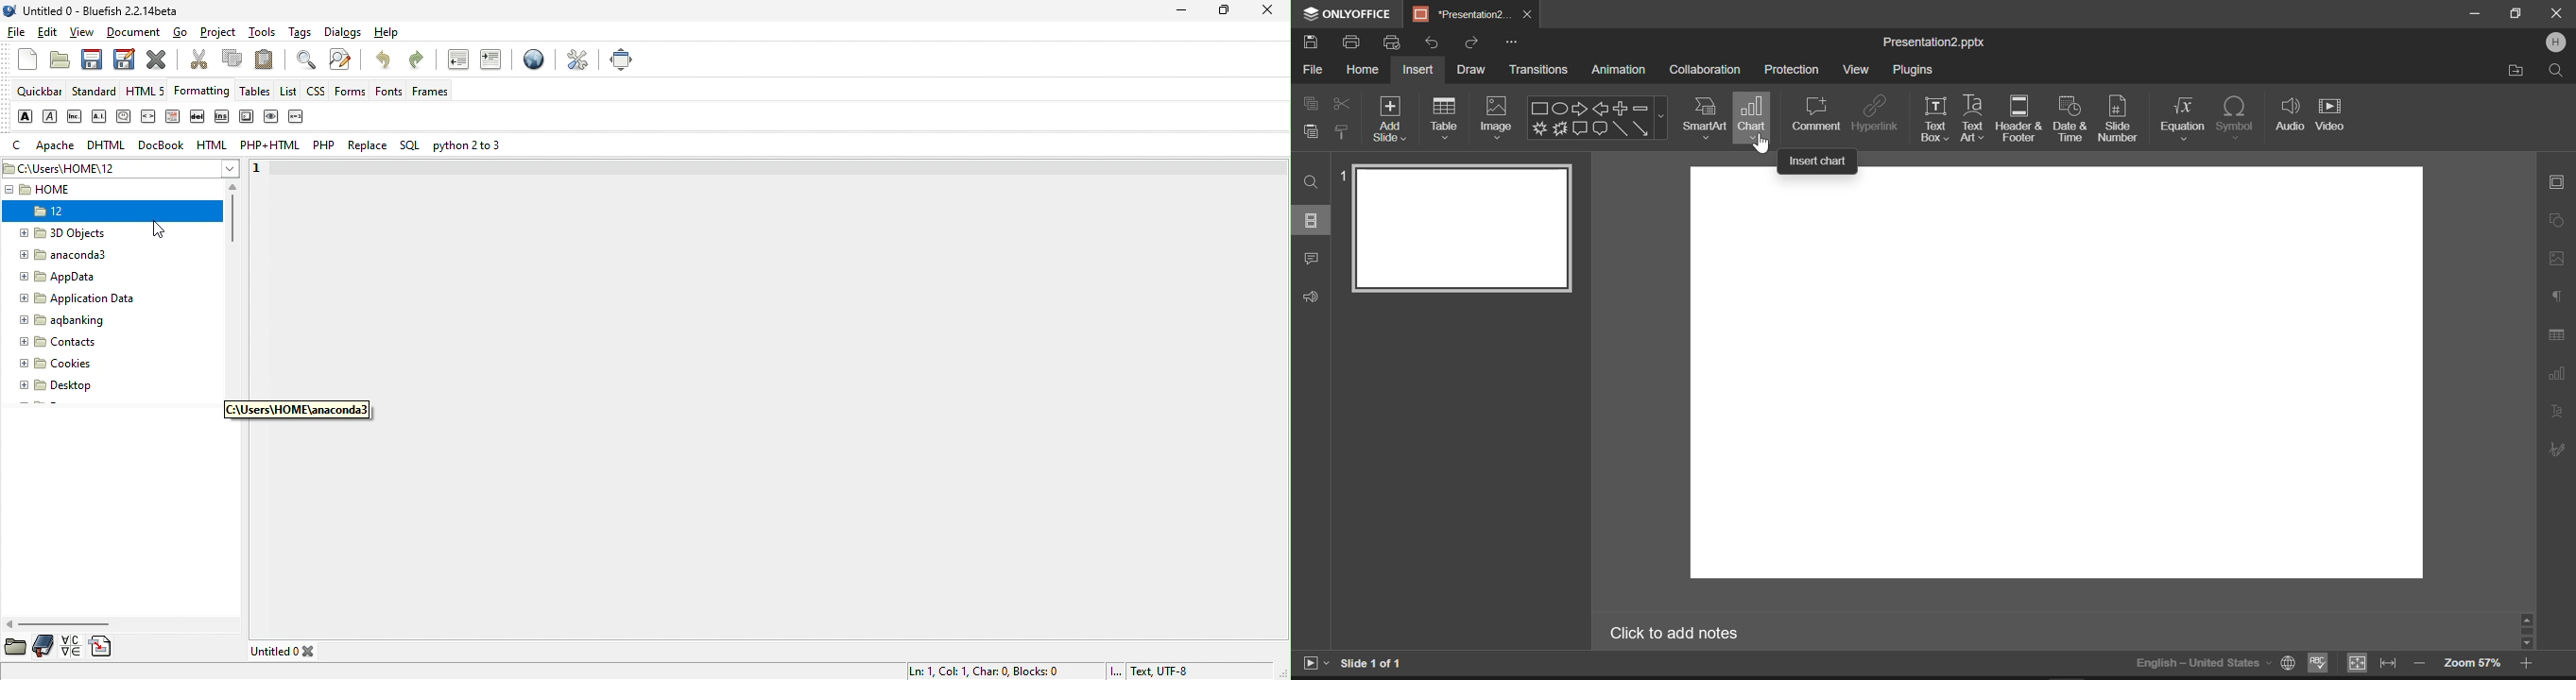 Image resolution: width=2576 pixels, height=700 pixels. Describe the element at coordinates (2473, 663) in the screenshot. I see `Zoom 57%` at that location.